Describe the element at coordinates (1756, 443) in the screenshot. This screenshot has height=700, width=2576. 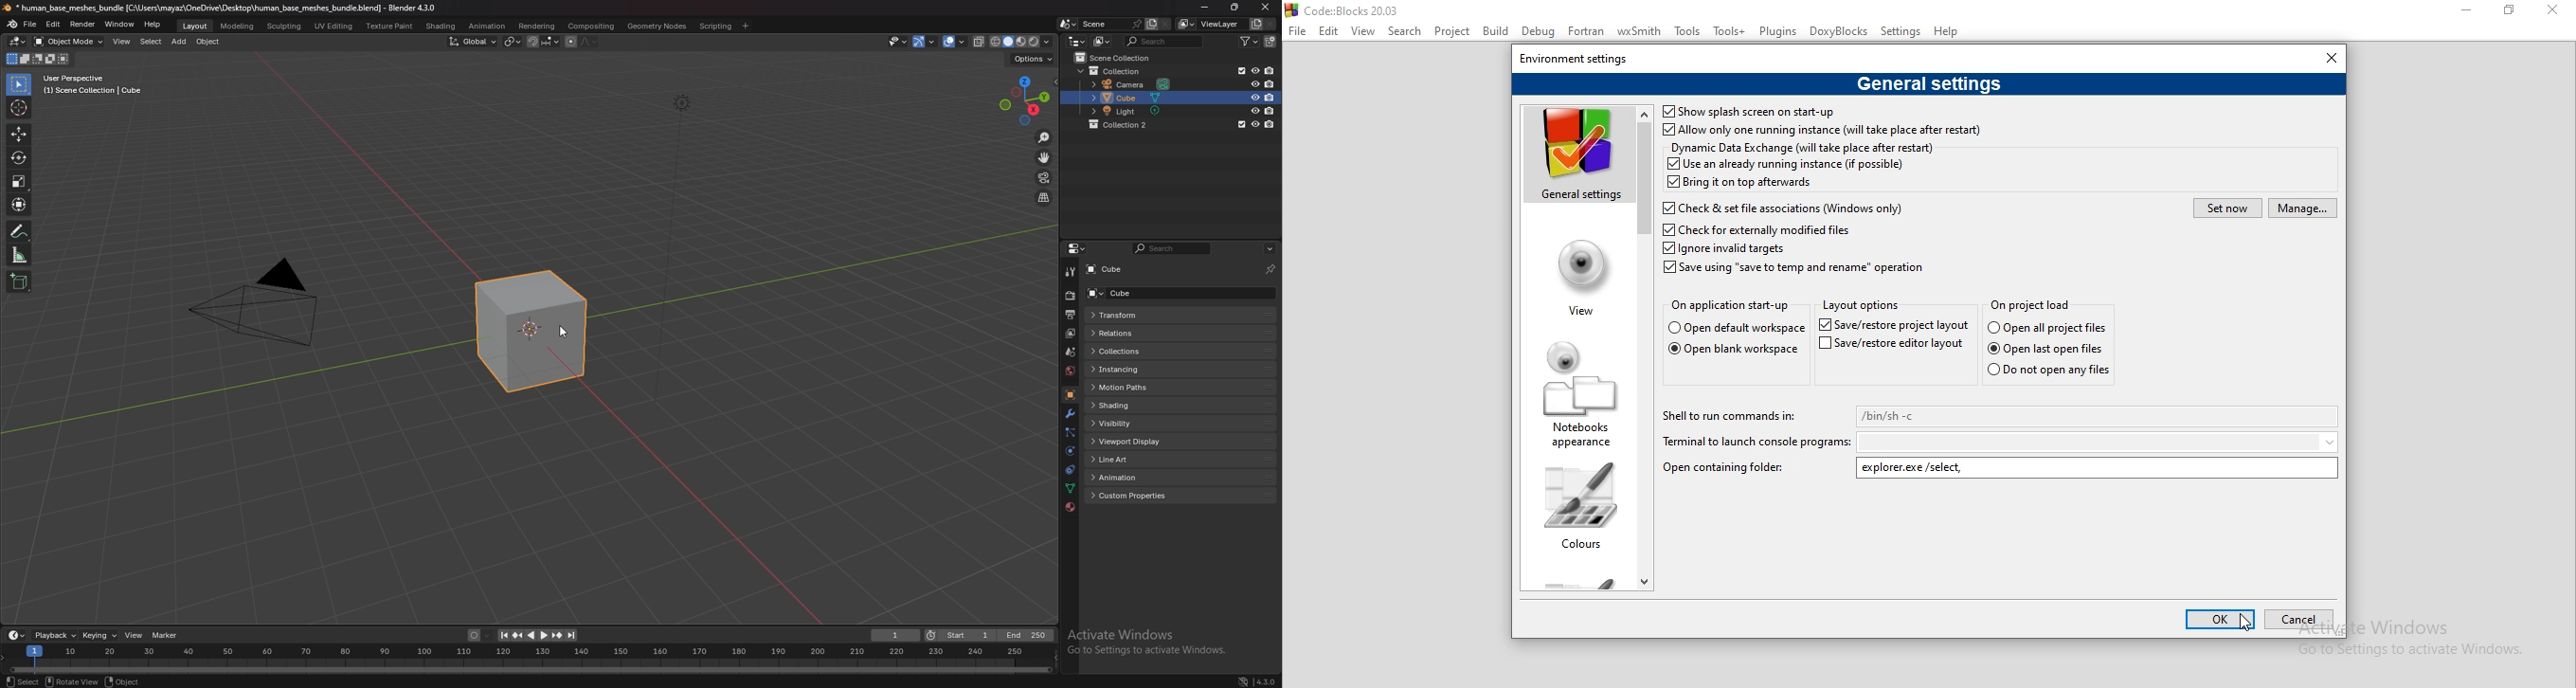
I see `Terminal to launch console programs` at that location.